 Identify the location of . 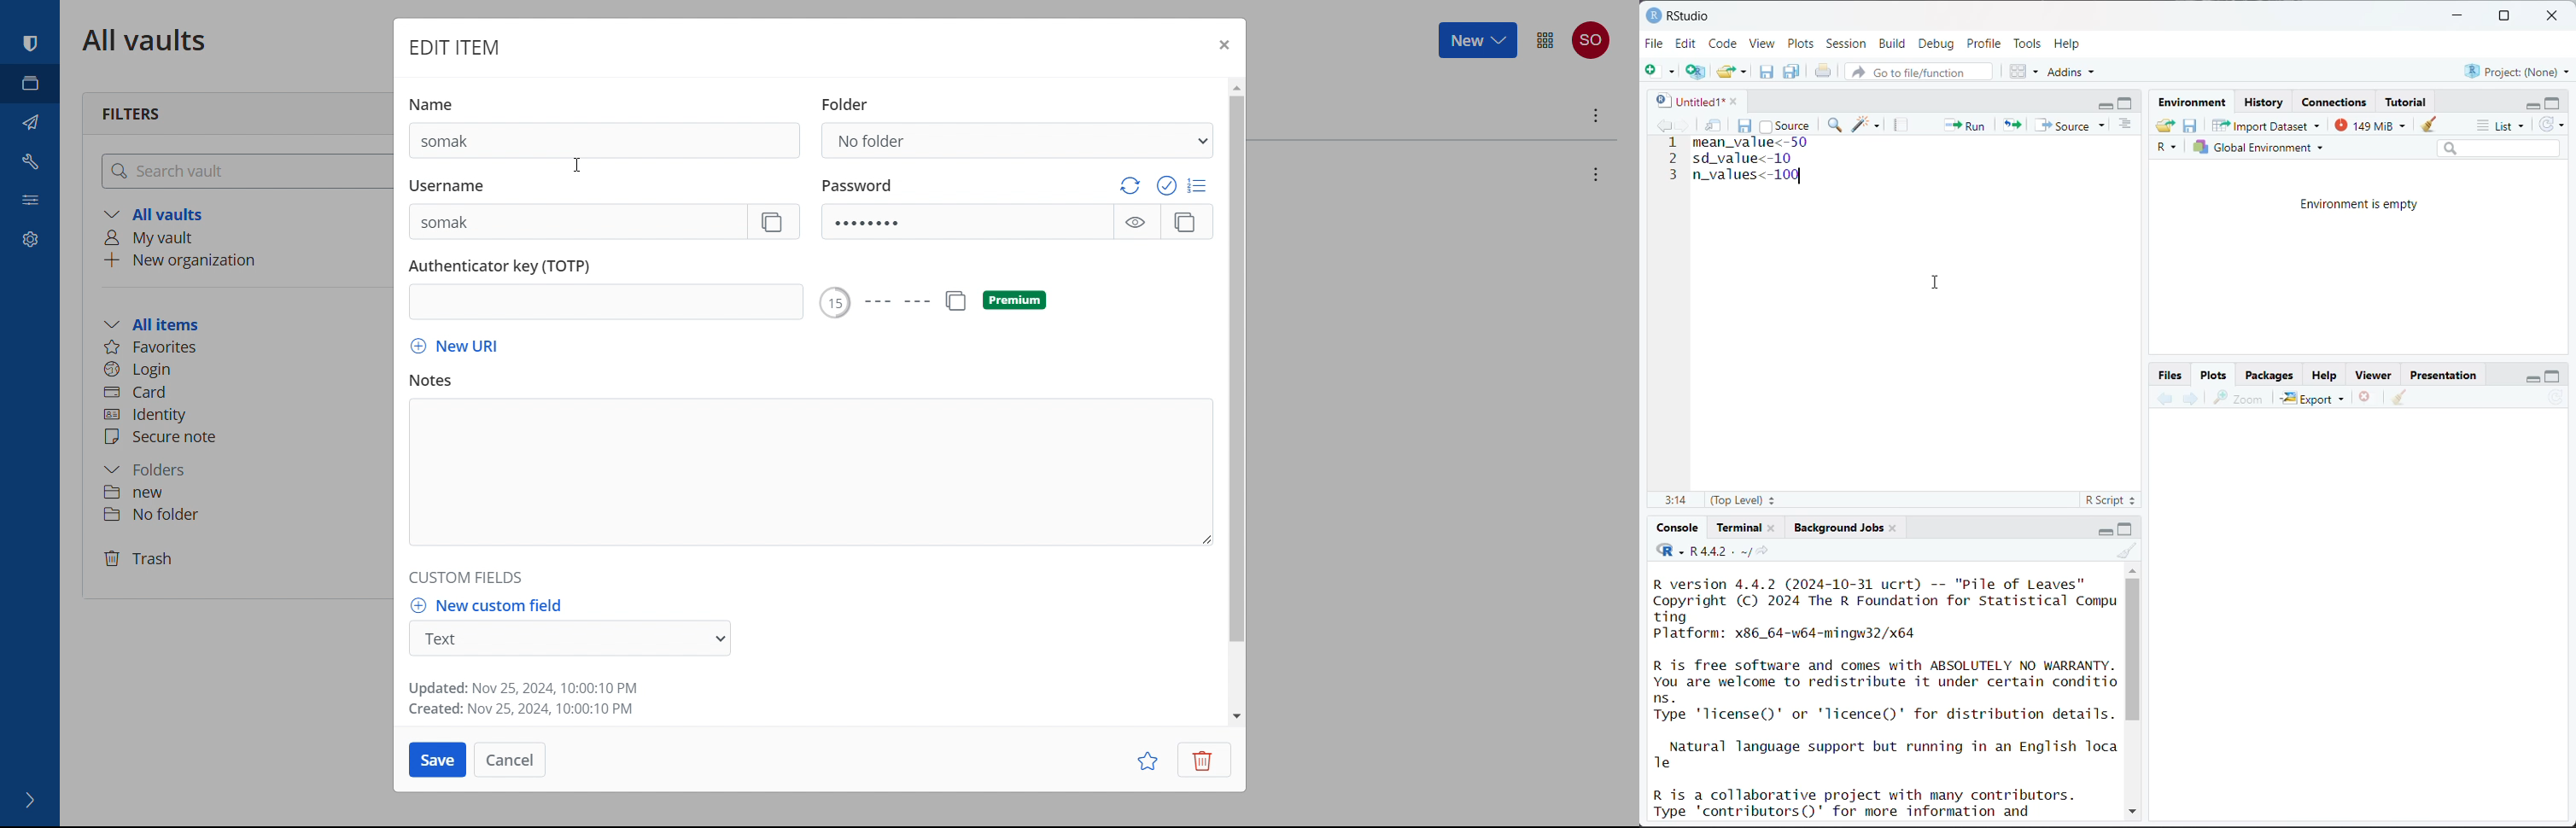
(873, 303).